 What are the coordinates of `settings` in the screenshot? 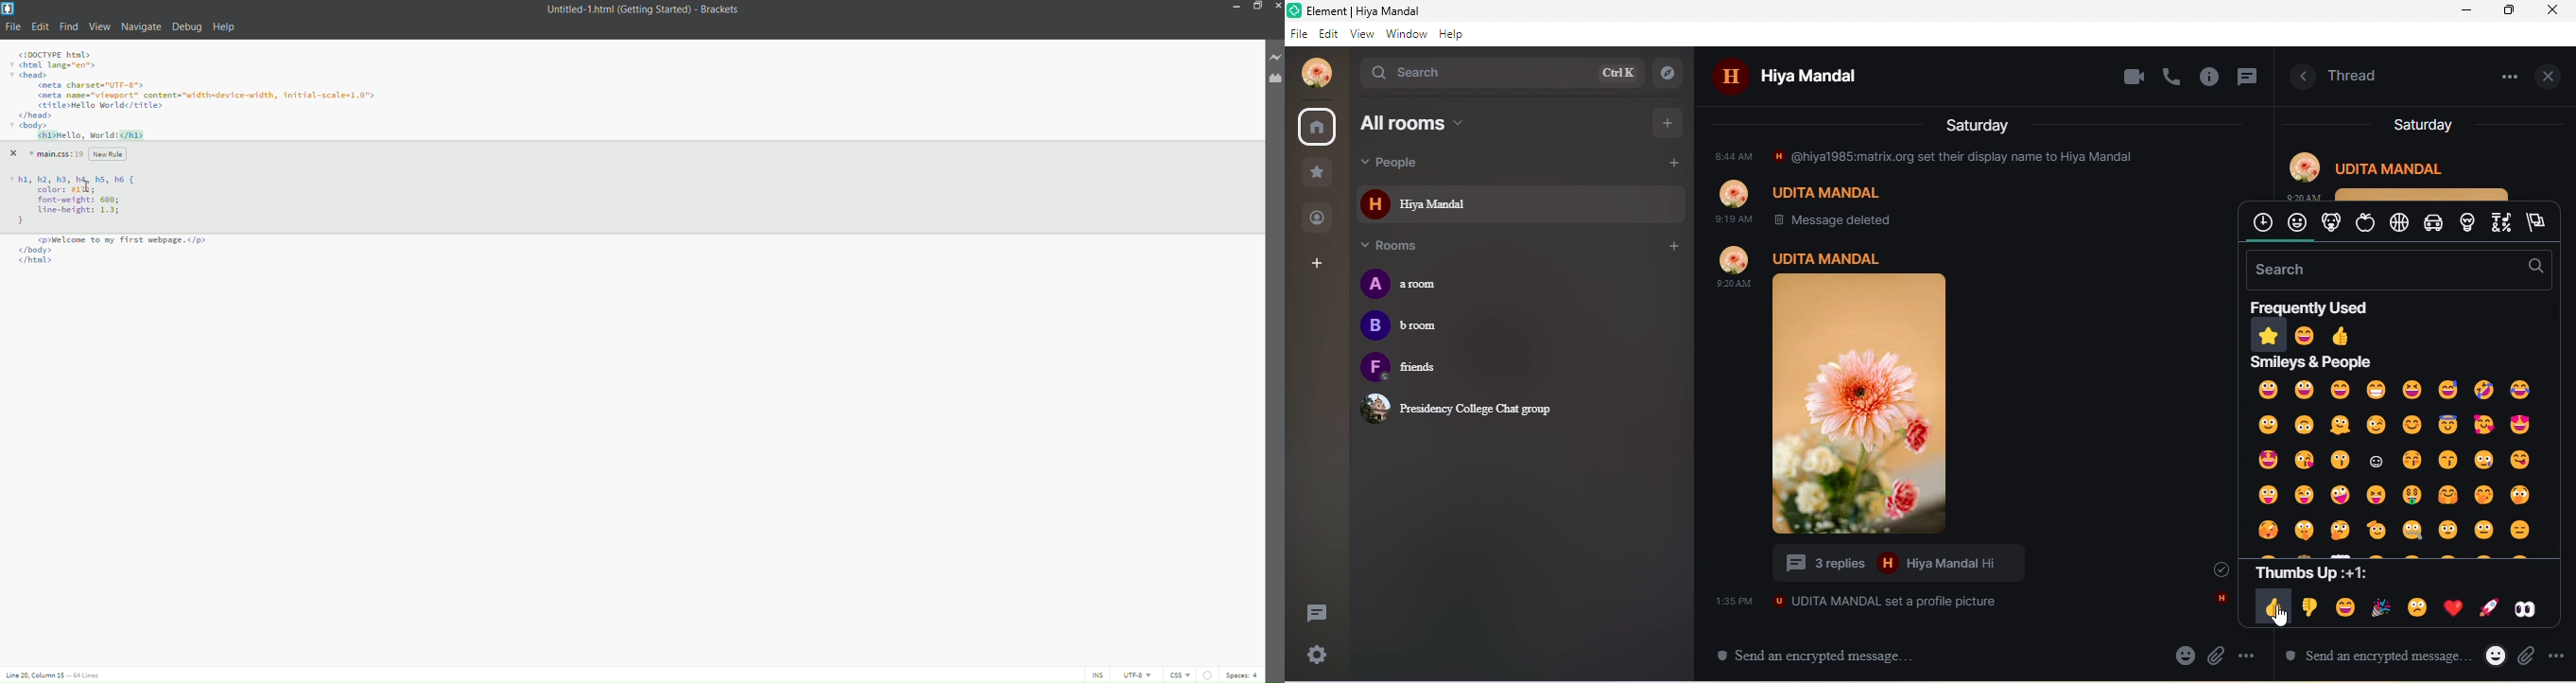 It's located at (1320, 656).